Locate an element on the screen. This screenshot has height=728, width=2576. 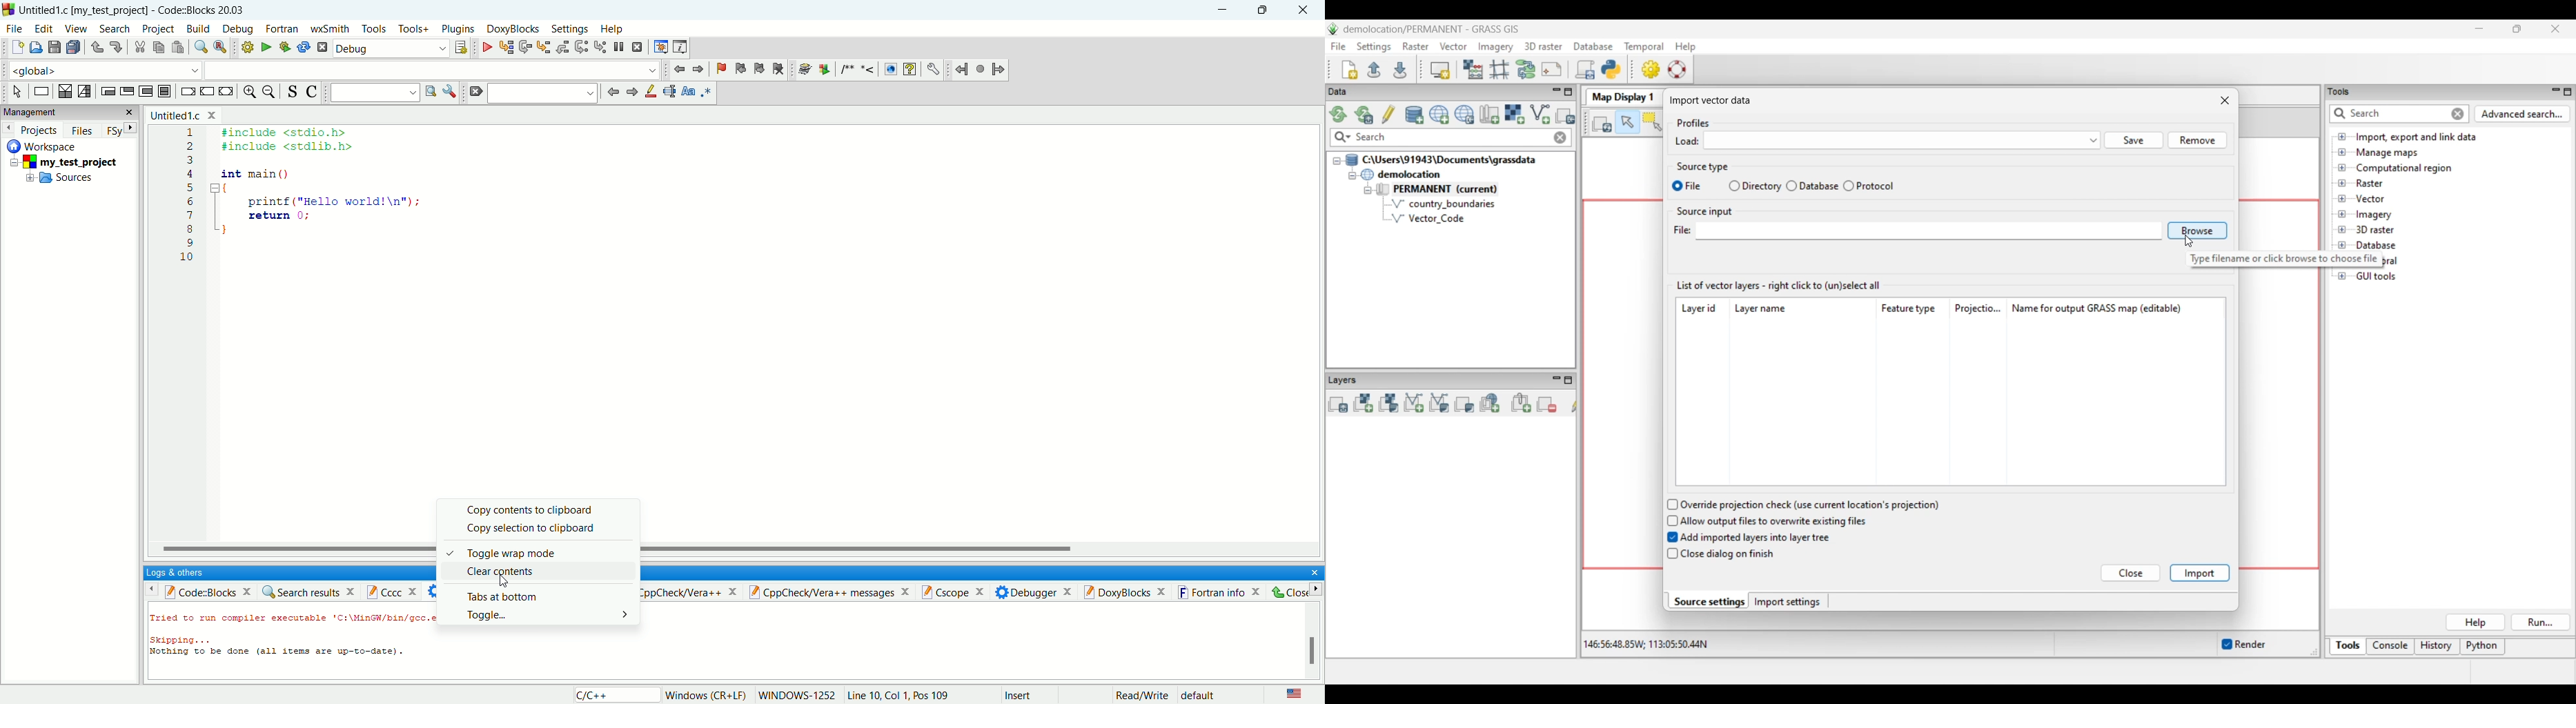
last jump is located at coordinates (981, 68).